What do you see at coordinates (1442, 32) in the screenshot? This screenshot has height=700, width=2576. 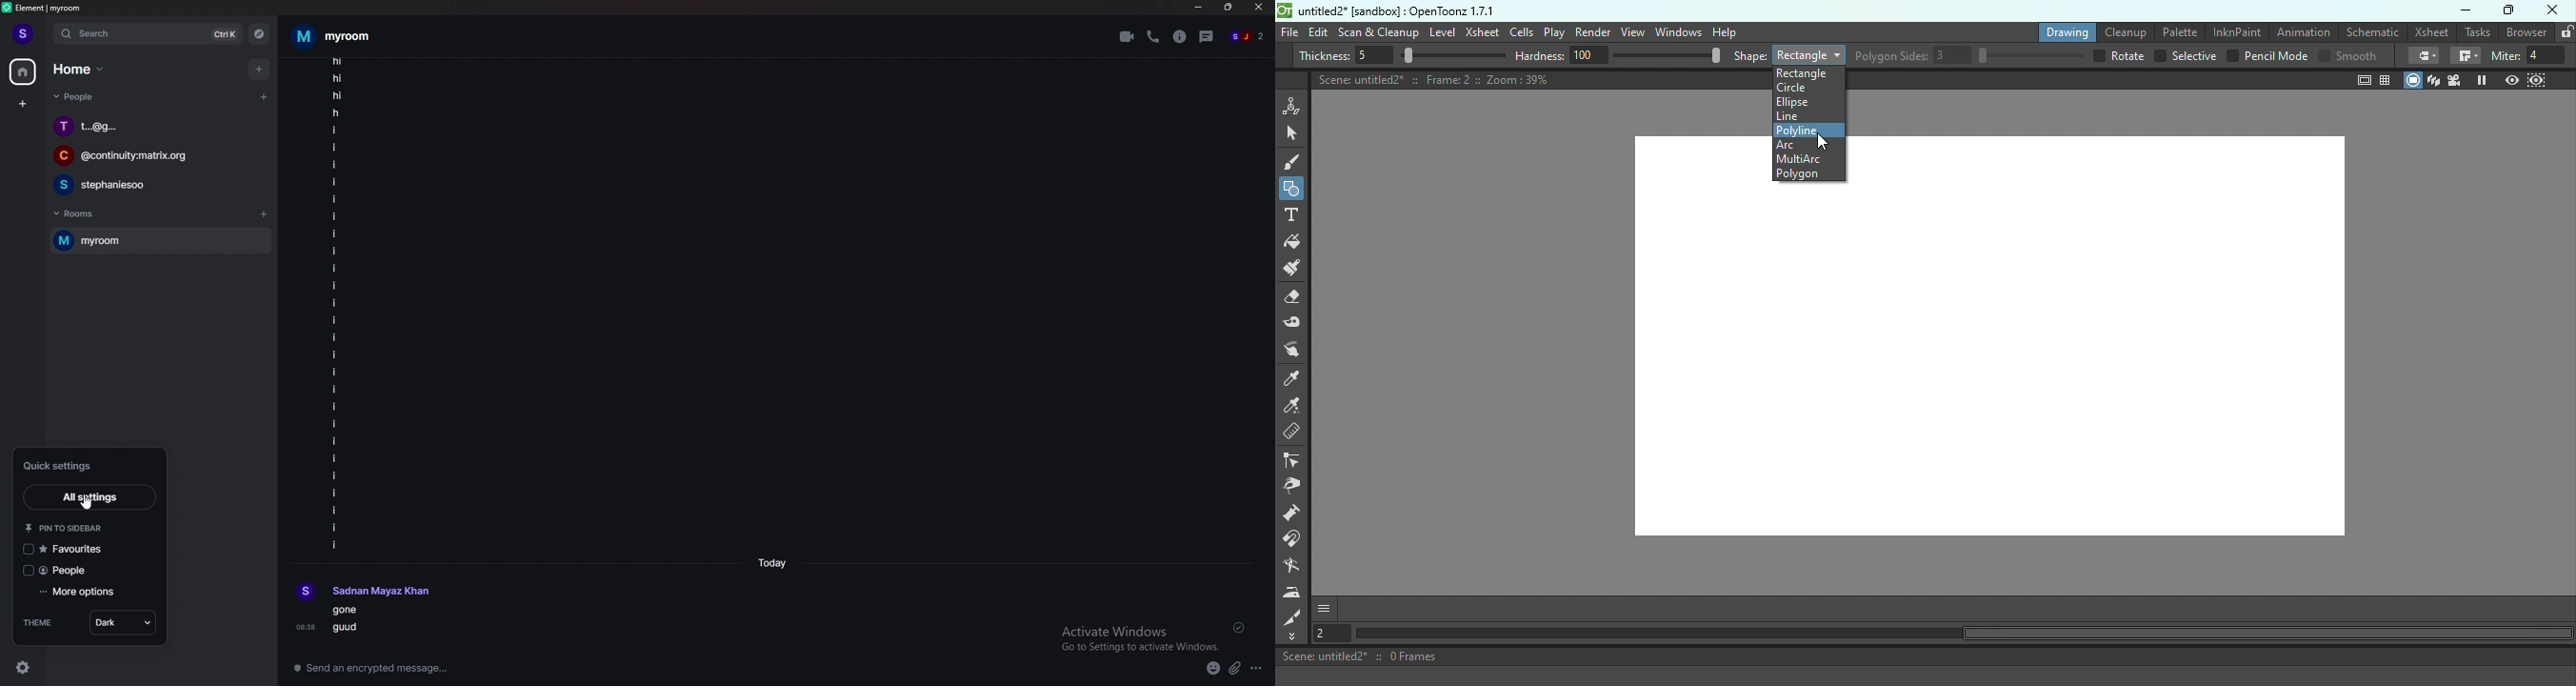 I see `Level` at bounding box center [1442, 32].